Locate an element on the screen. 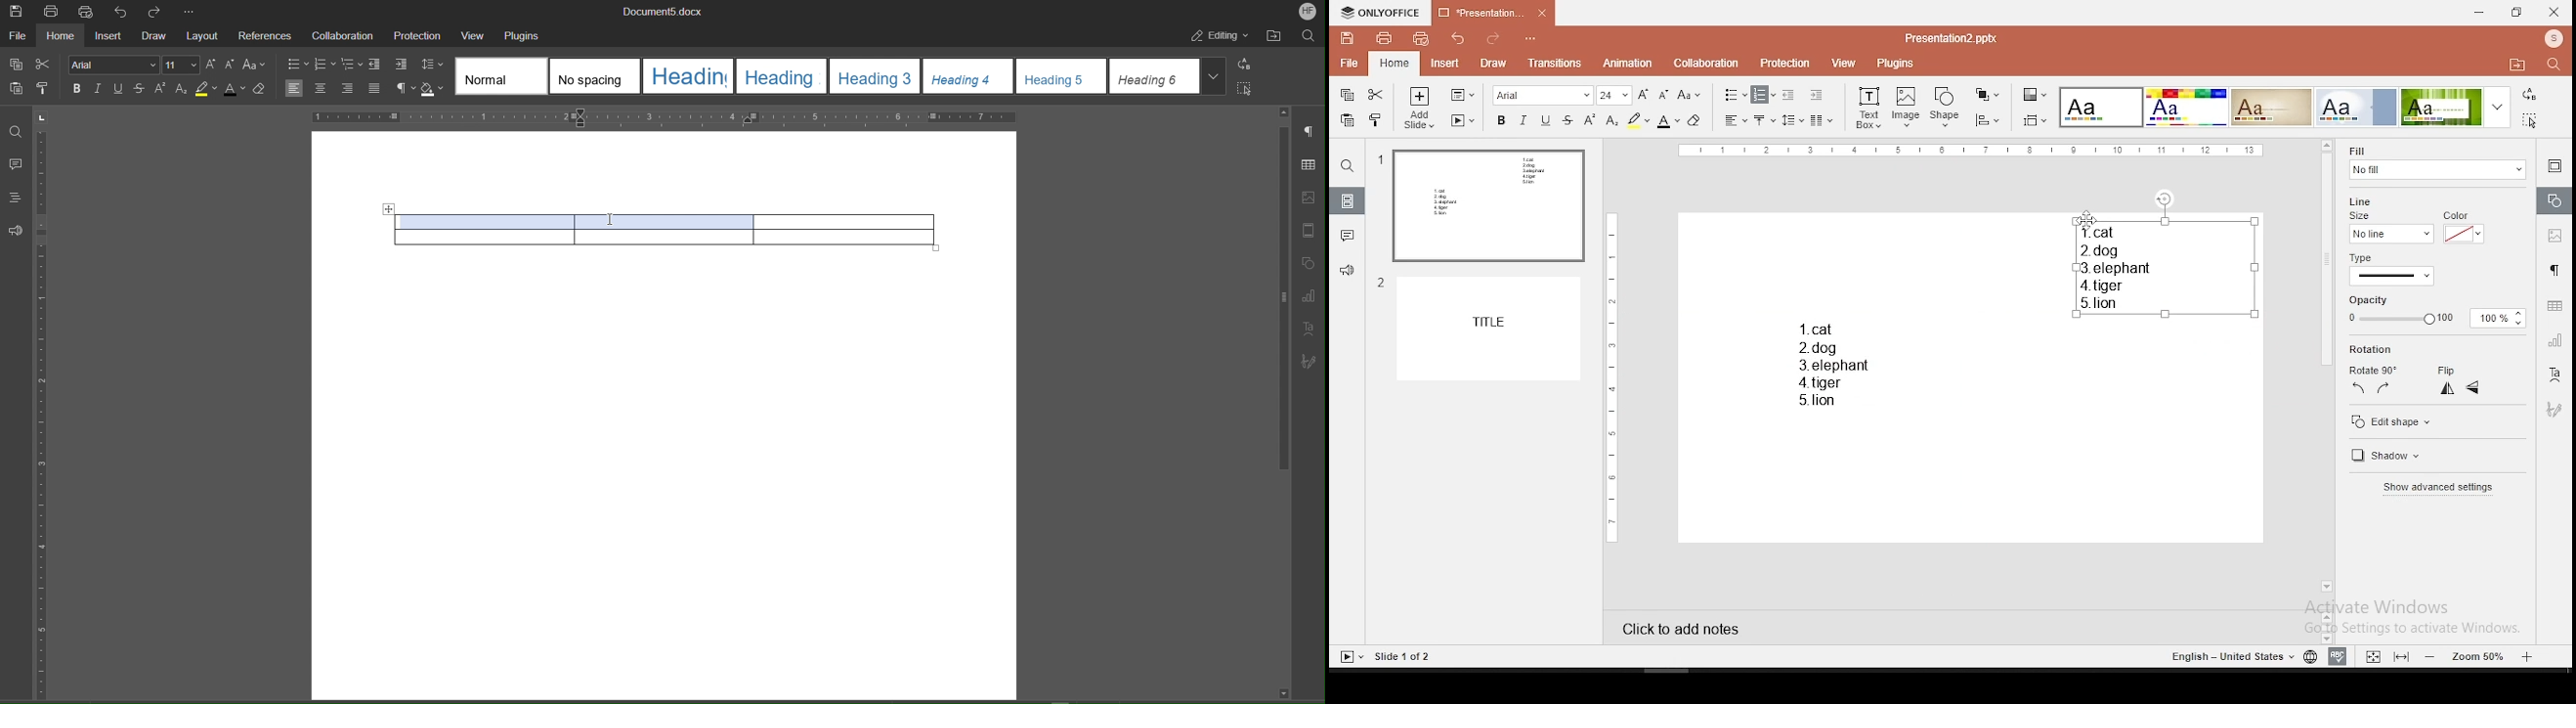  scroll bar is located at coordinates (2326, 368).